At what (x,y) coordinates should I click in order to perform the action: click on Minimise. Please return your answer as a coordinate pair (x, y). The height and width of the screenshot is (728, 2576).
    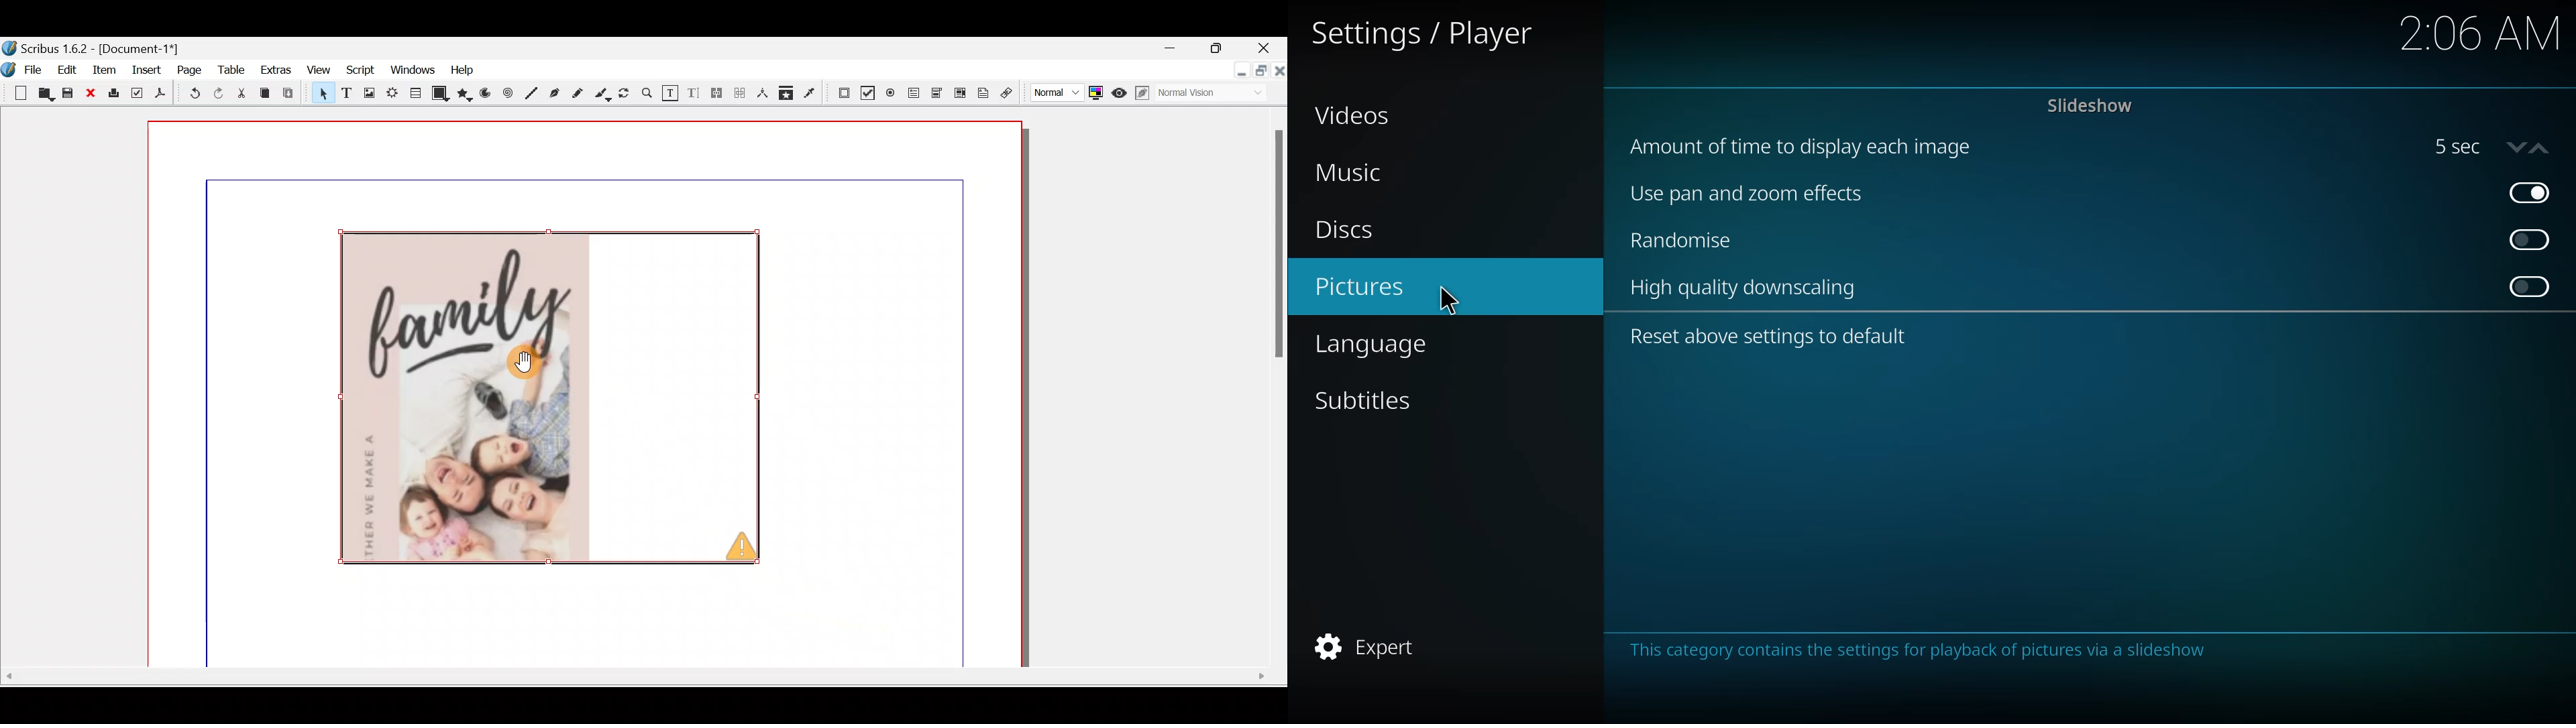
    Looking at the image, I should click on (1165, 49).